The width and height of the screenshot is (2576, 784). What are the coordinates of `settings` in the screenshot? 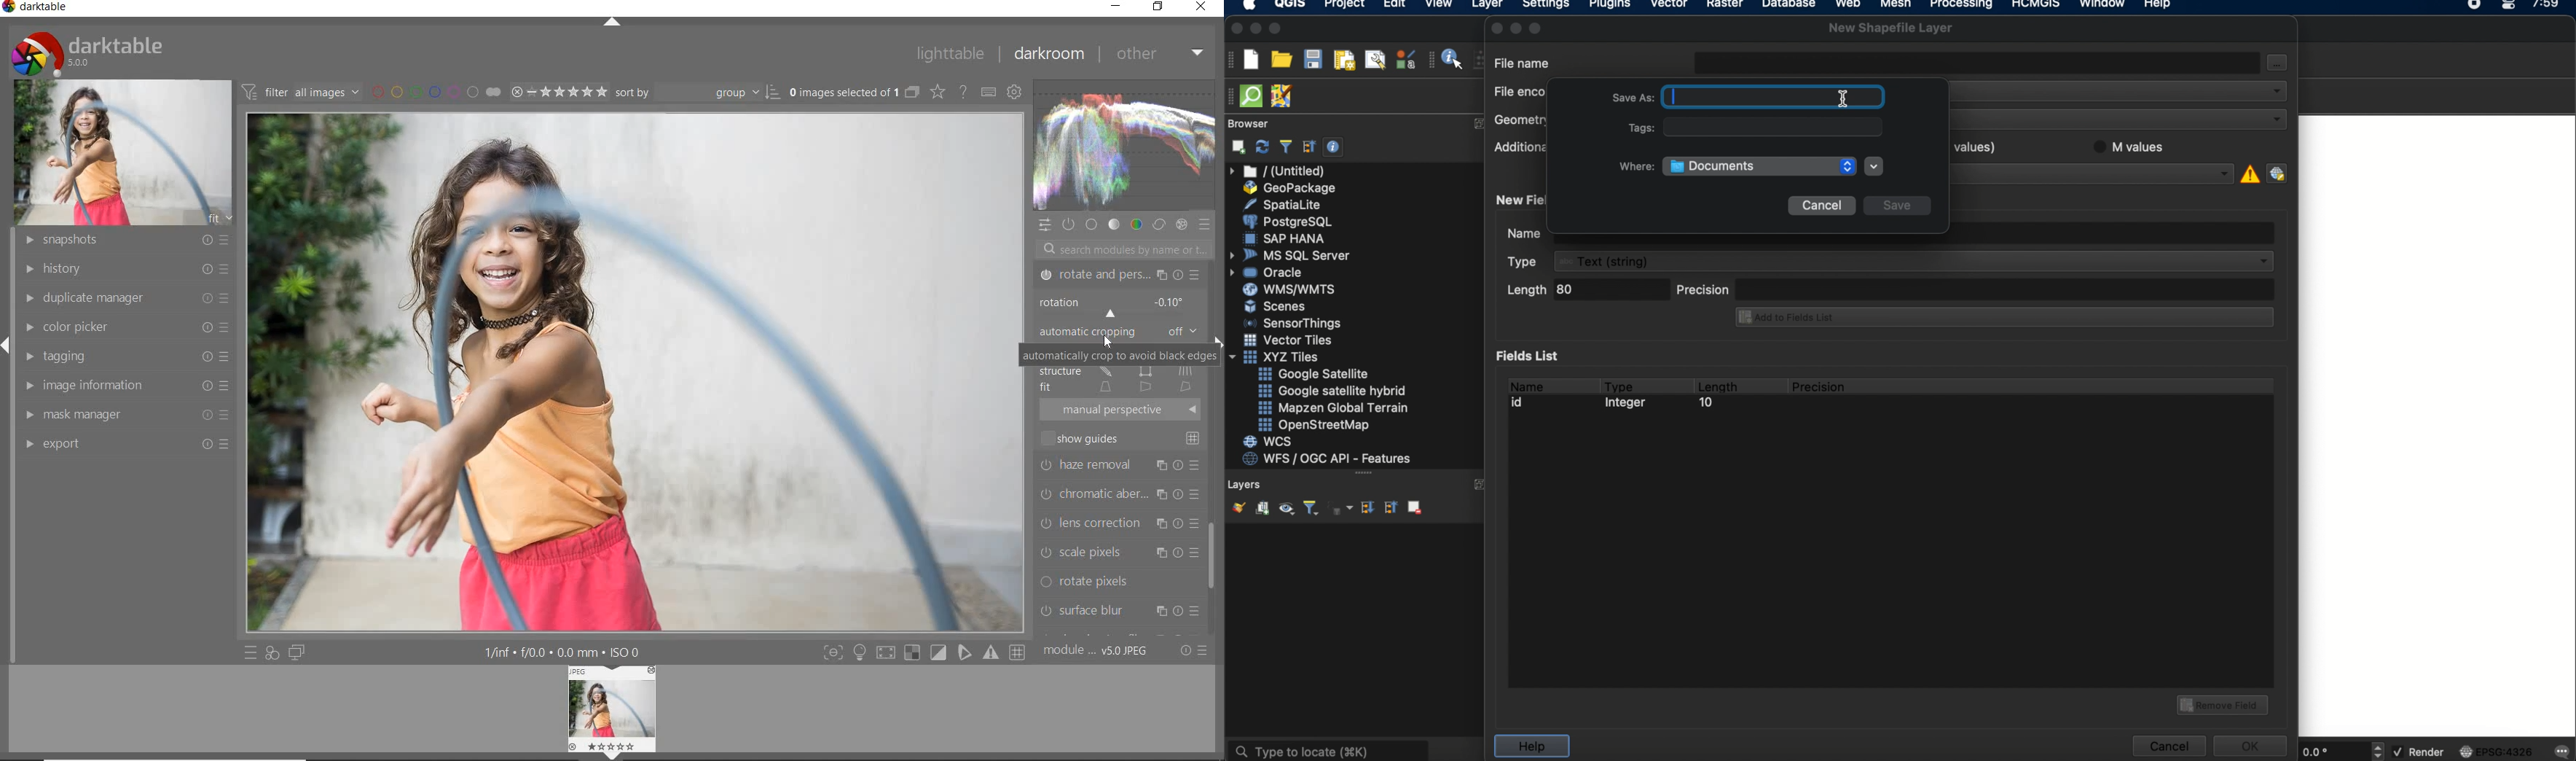 It's located at (1545, 6).